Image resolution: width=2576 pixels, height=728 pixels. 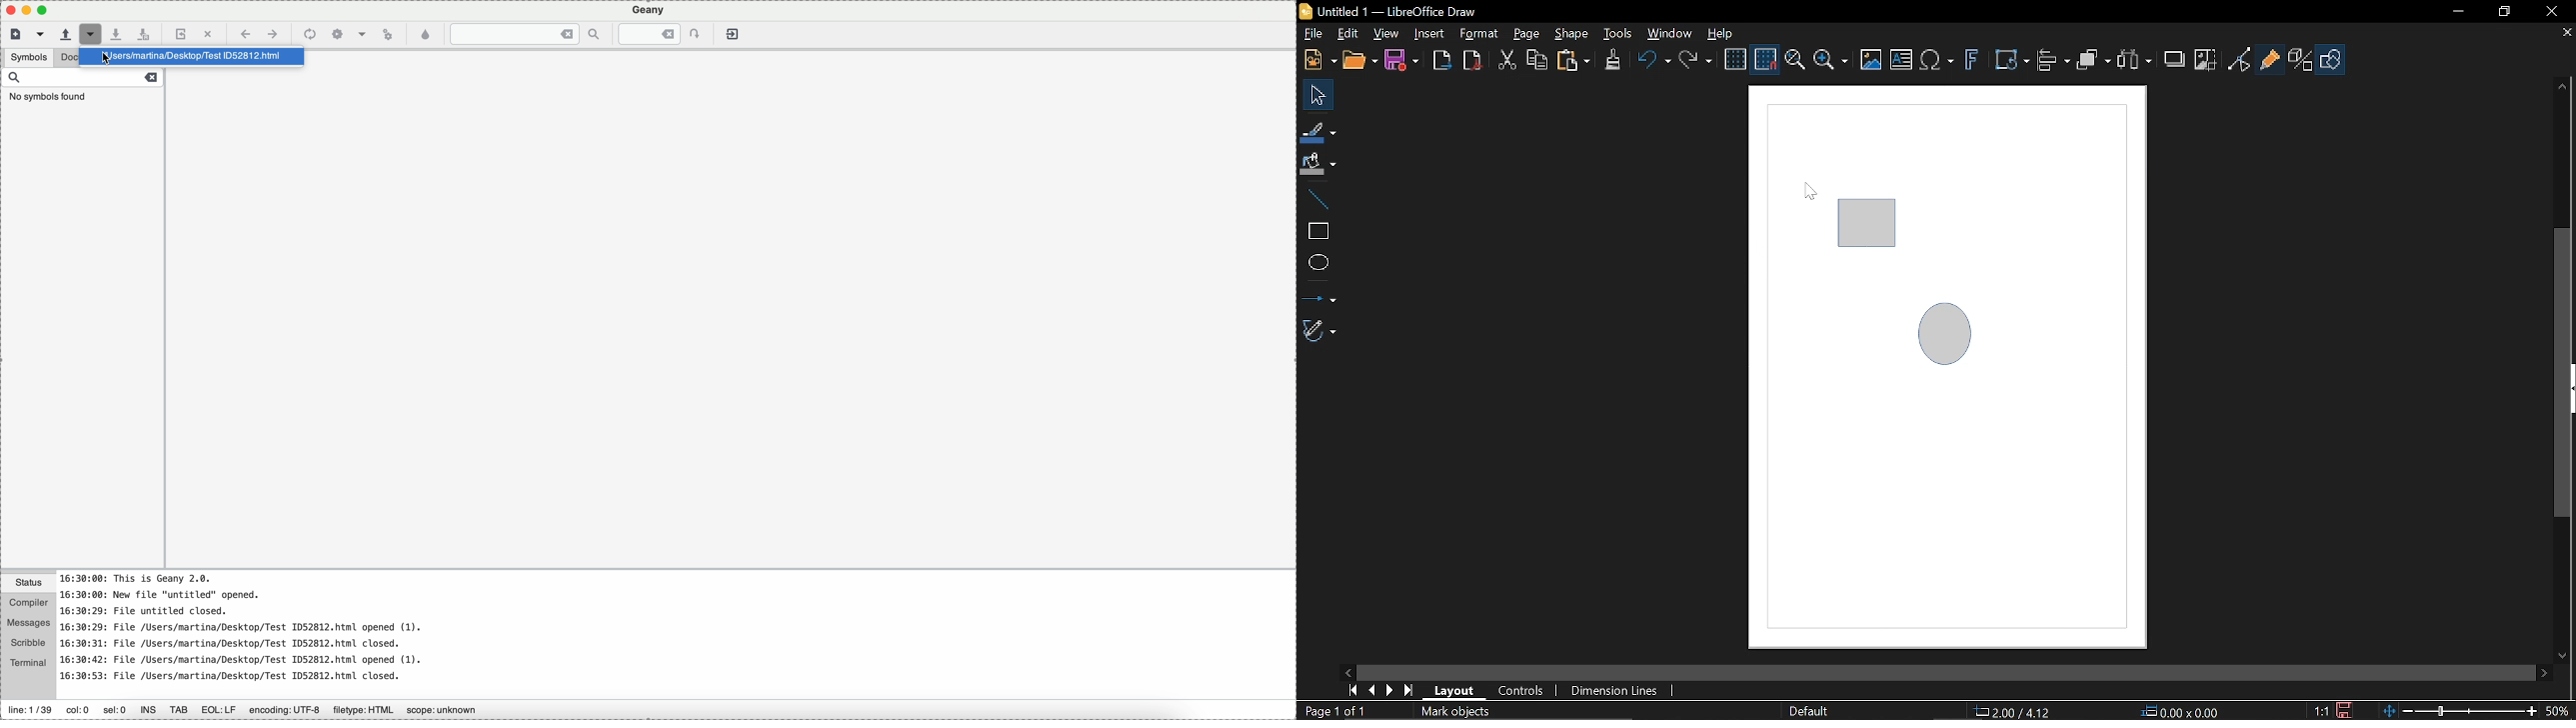 What do you see at coordinates (2563, 374) in the screenshot?
I see `Vertical scrollbar` at bounding box center [2563, 374].